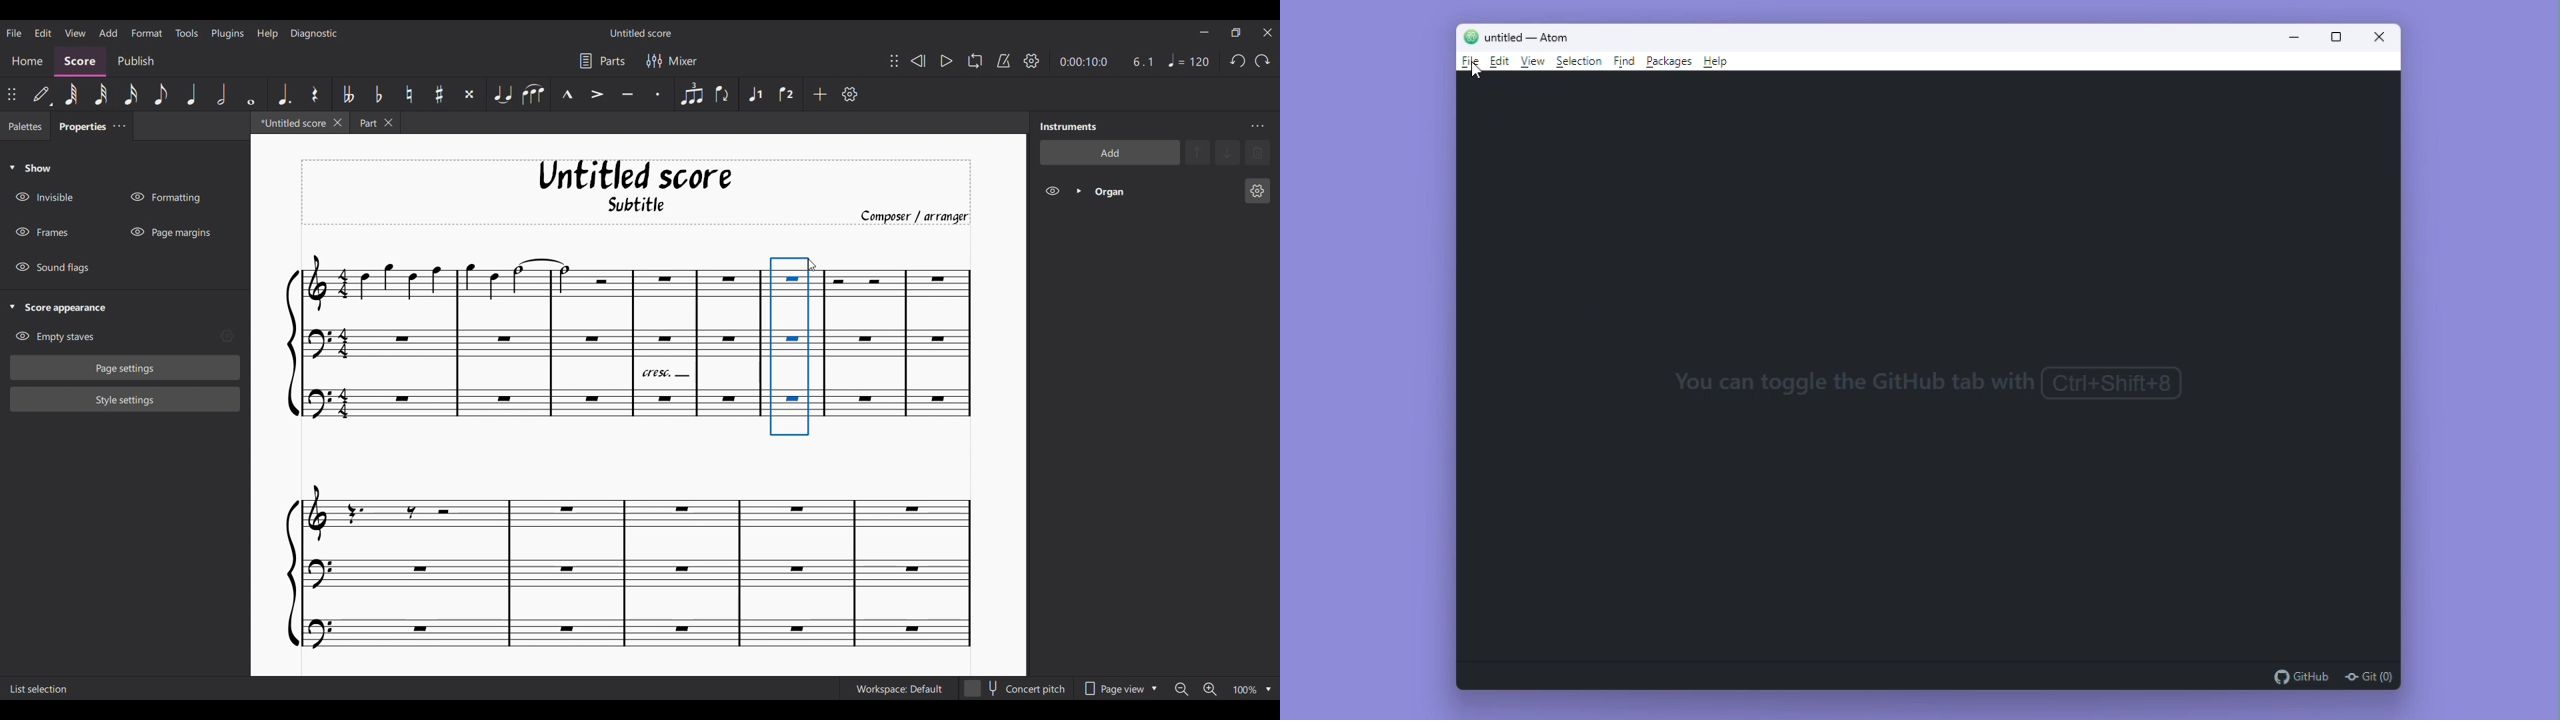 This screenshot has width=2576, height=728. What do you see at coordinates (1479, 75) in the screenshot?
I see `cursor` at bounding box center [1479, 75].